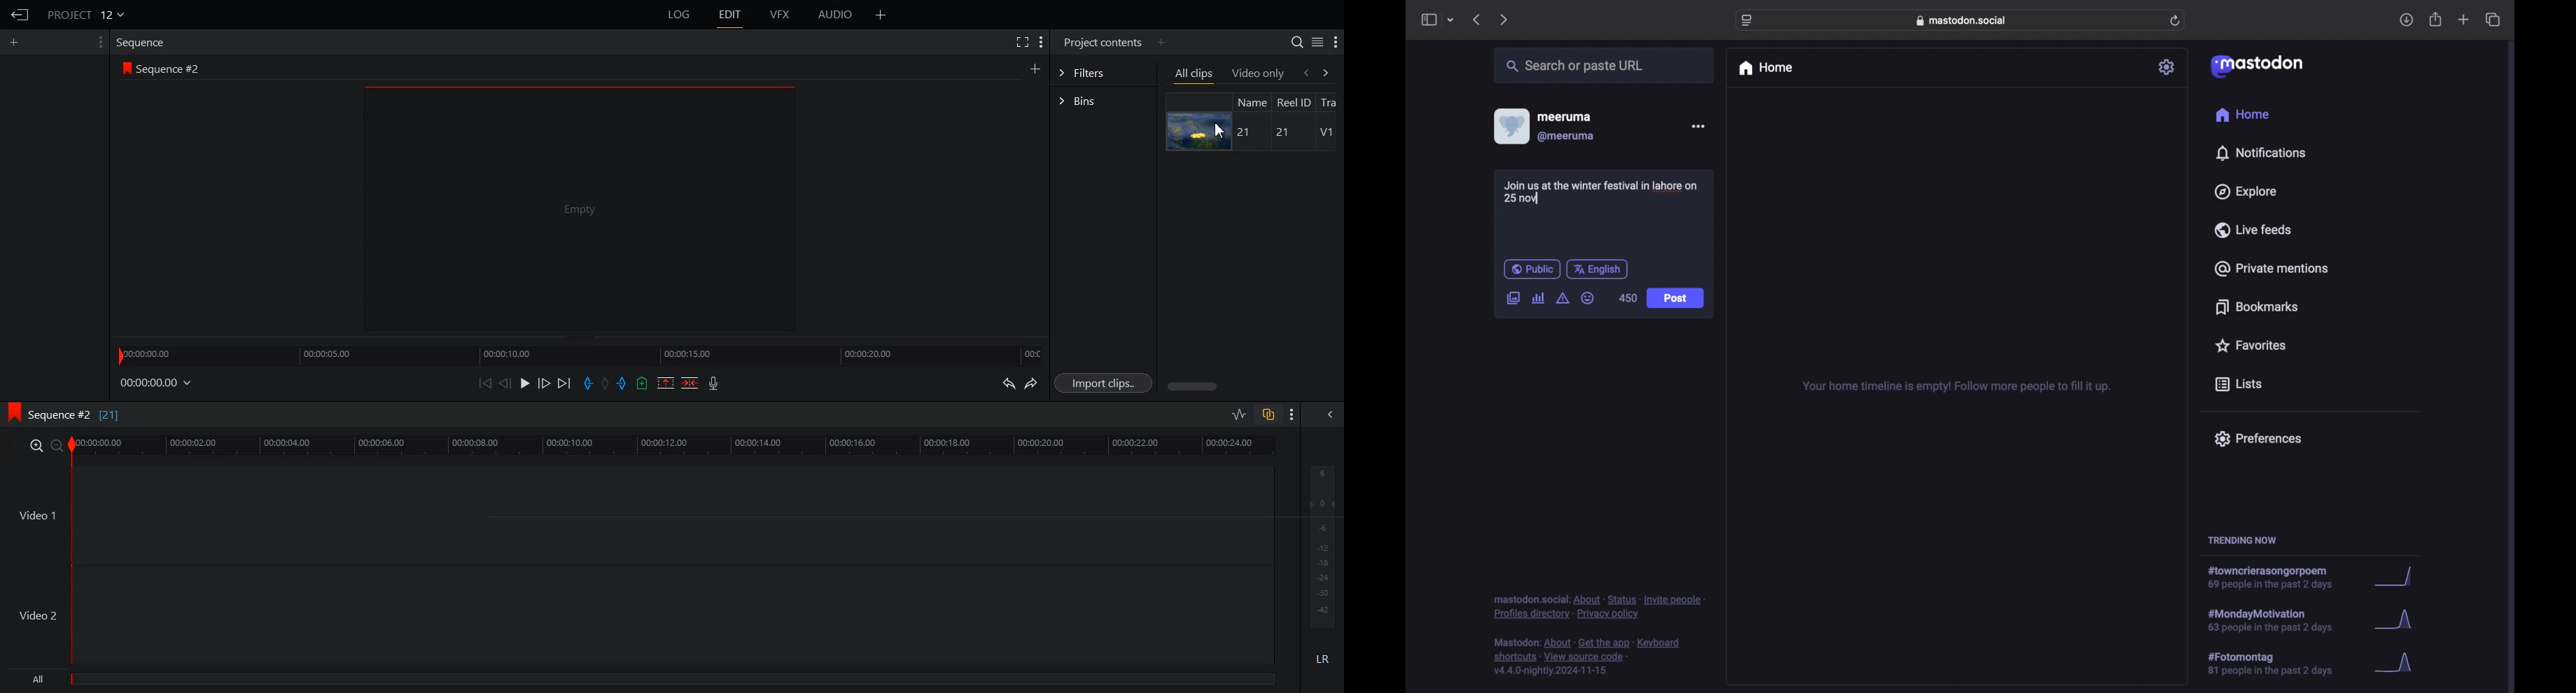 This screenshot has width=2576, height=700. Describe the element at coordinates (1562, 298) in the screenshot. I see `add content warning` at that location.